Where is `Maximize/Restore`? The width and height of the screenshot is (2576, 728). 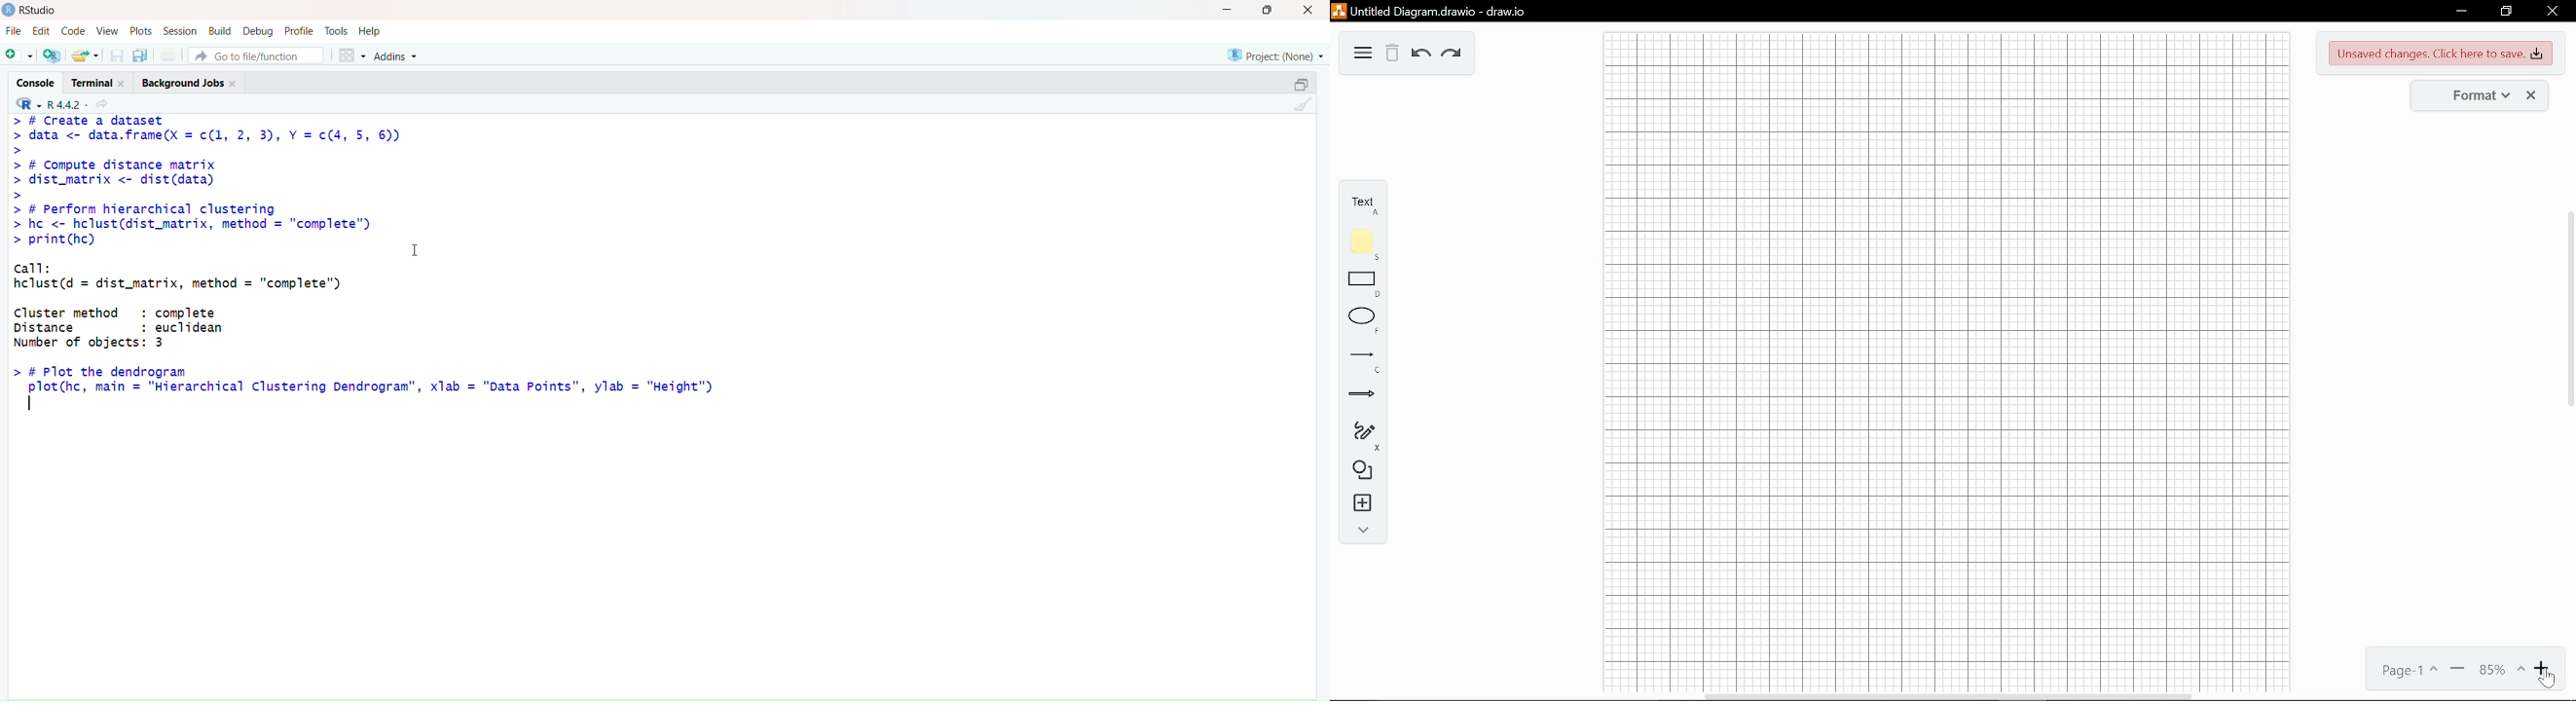
Maximize/Restore is located at coordinates (1272, 12).